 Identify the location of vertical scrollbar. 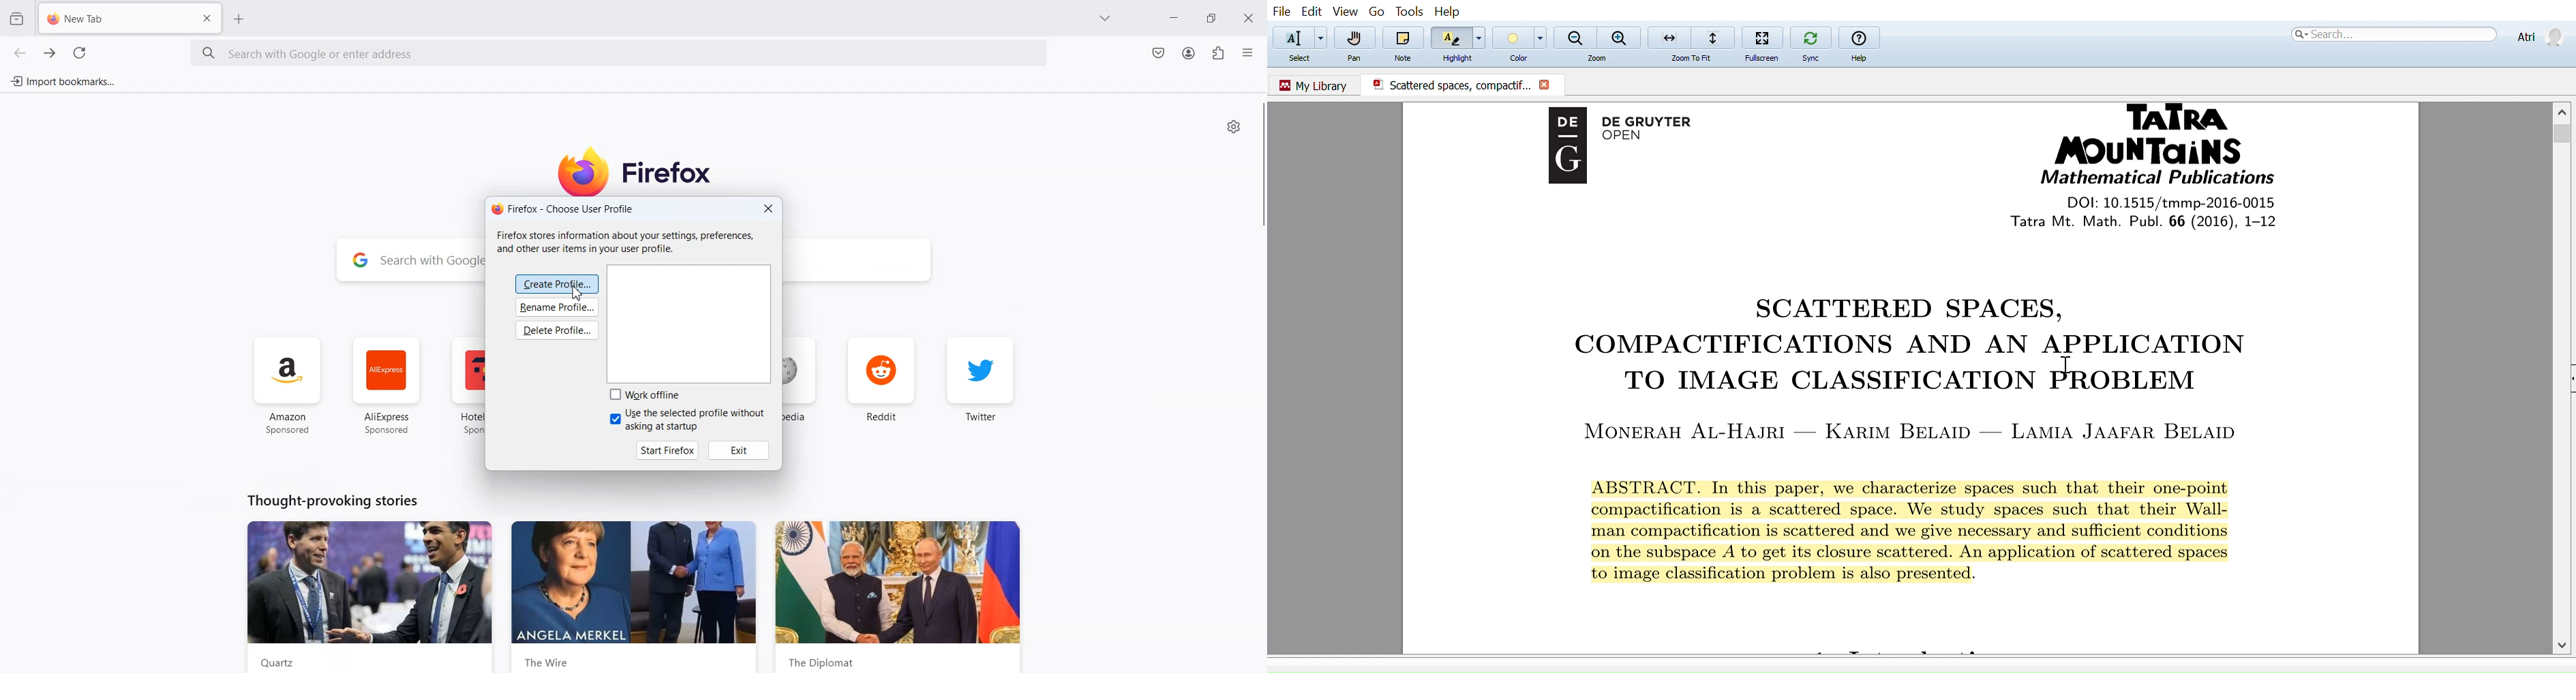
(1260, 165).